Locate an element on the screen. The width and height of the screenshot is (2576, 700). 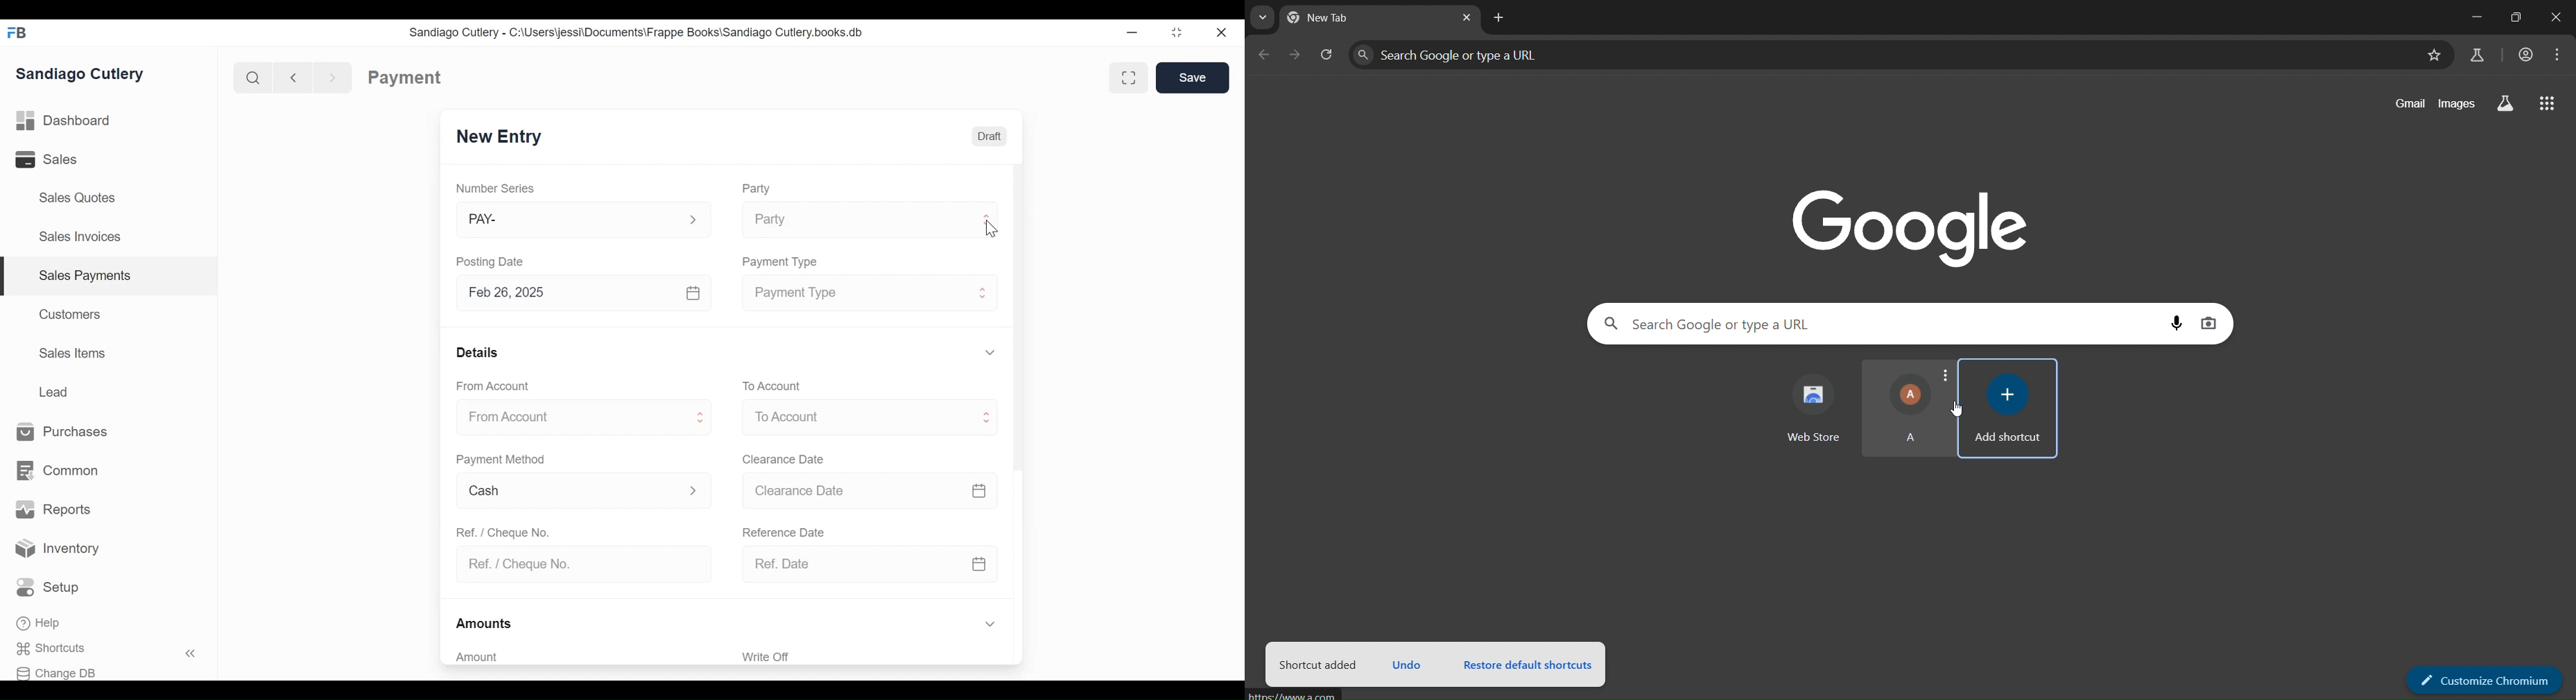
Dashboard is located at coordinates (64, 121).